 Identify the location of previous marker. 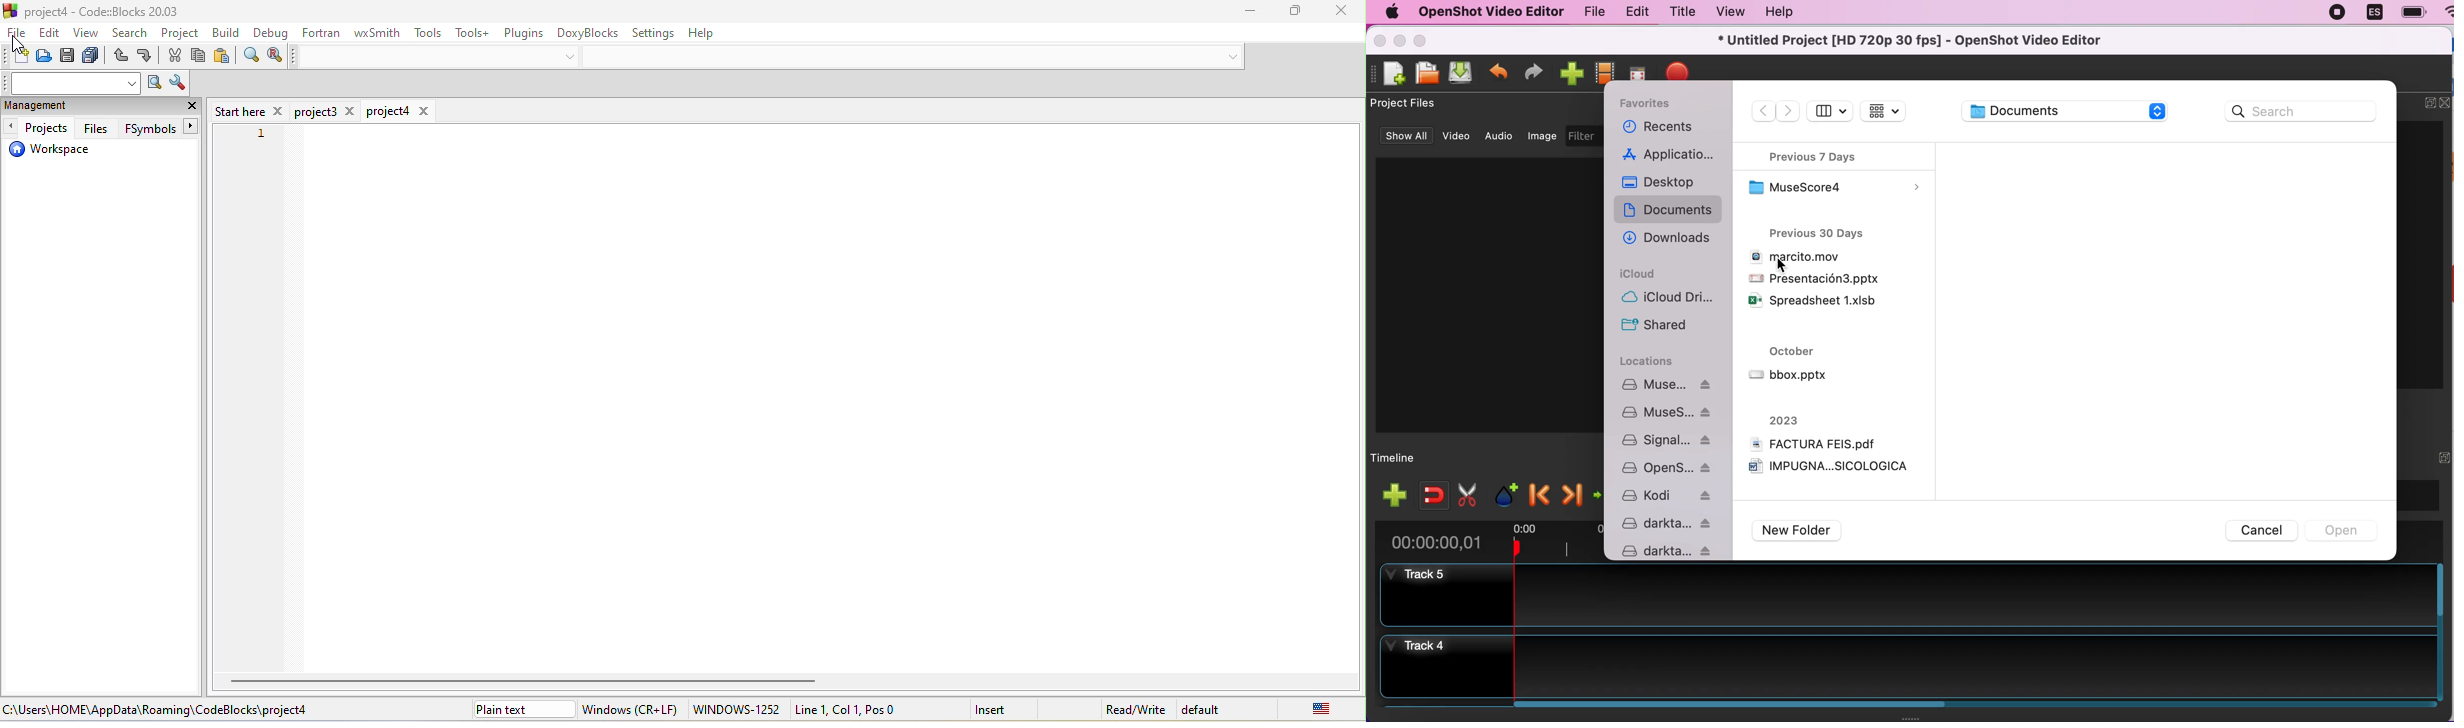
(1538, 493).